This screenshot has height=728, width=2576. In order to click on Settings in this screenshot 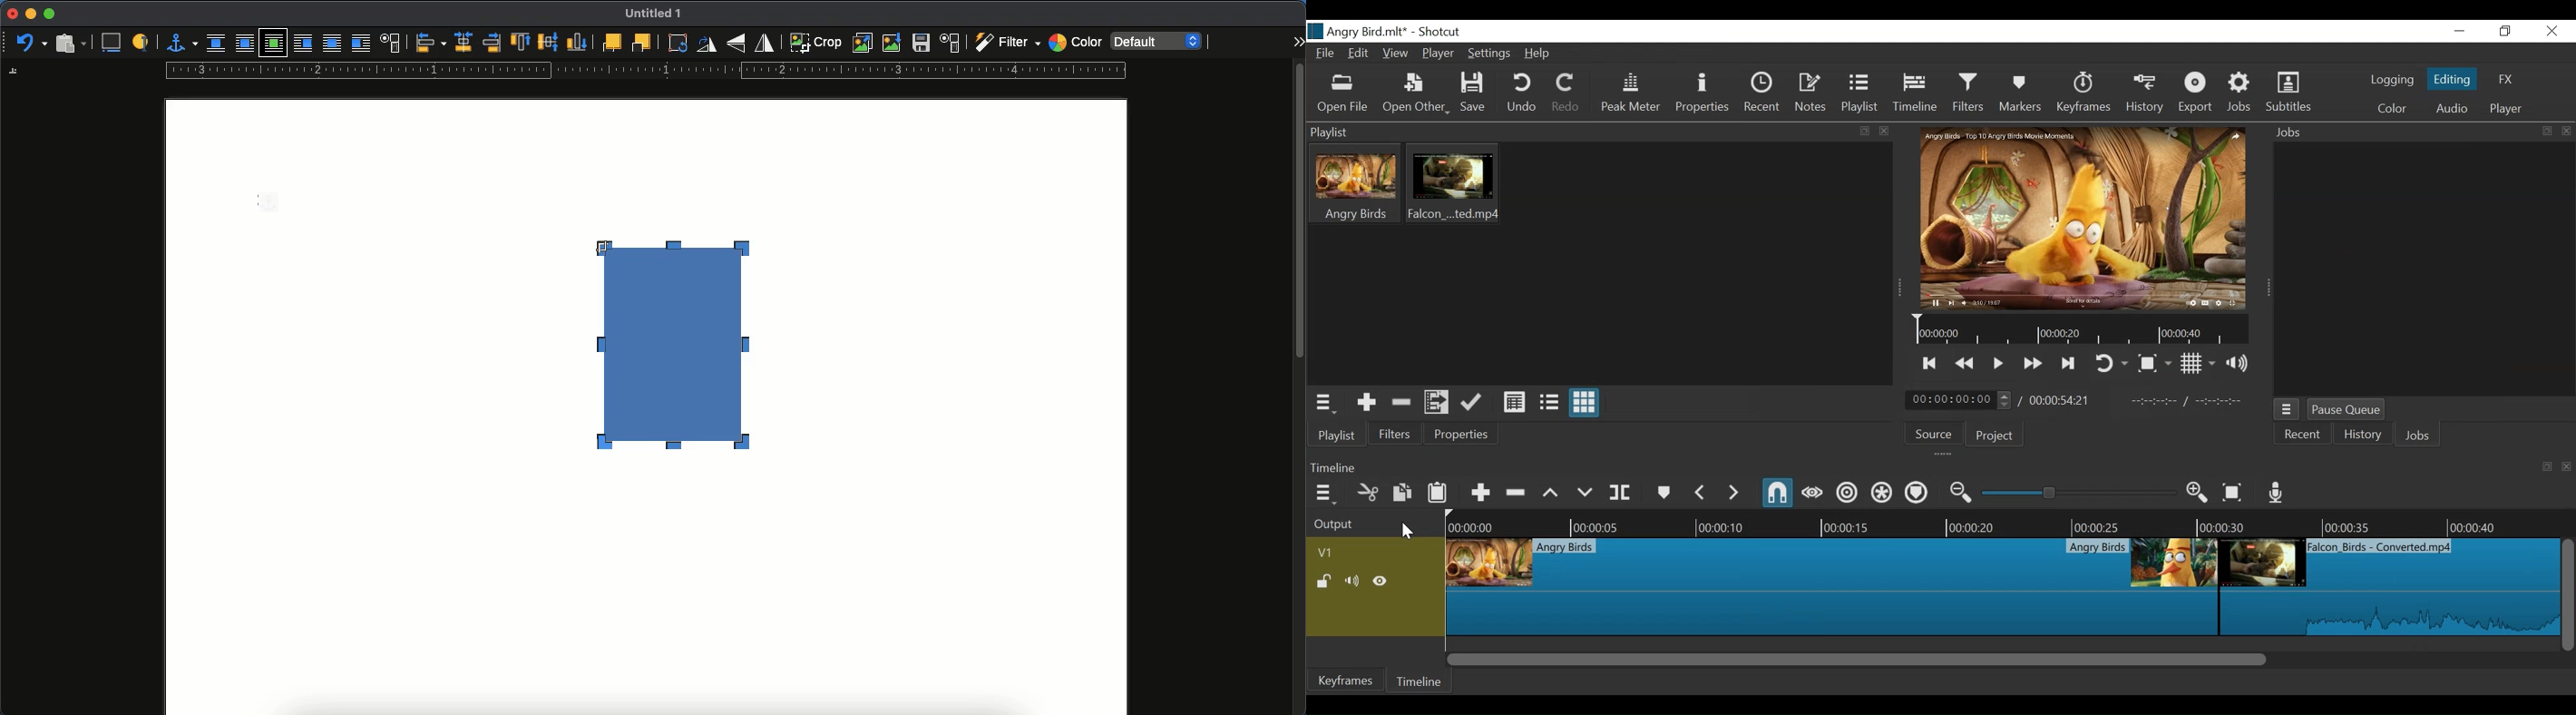, I will do `click(1489, 54)`.